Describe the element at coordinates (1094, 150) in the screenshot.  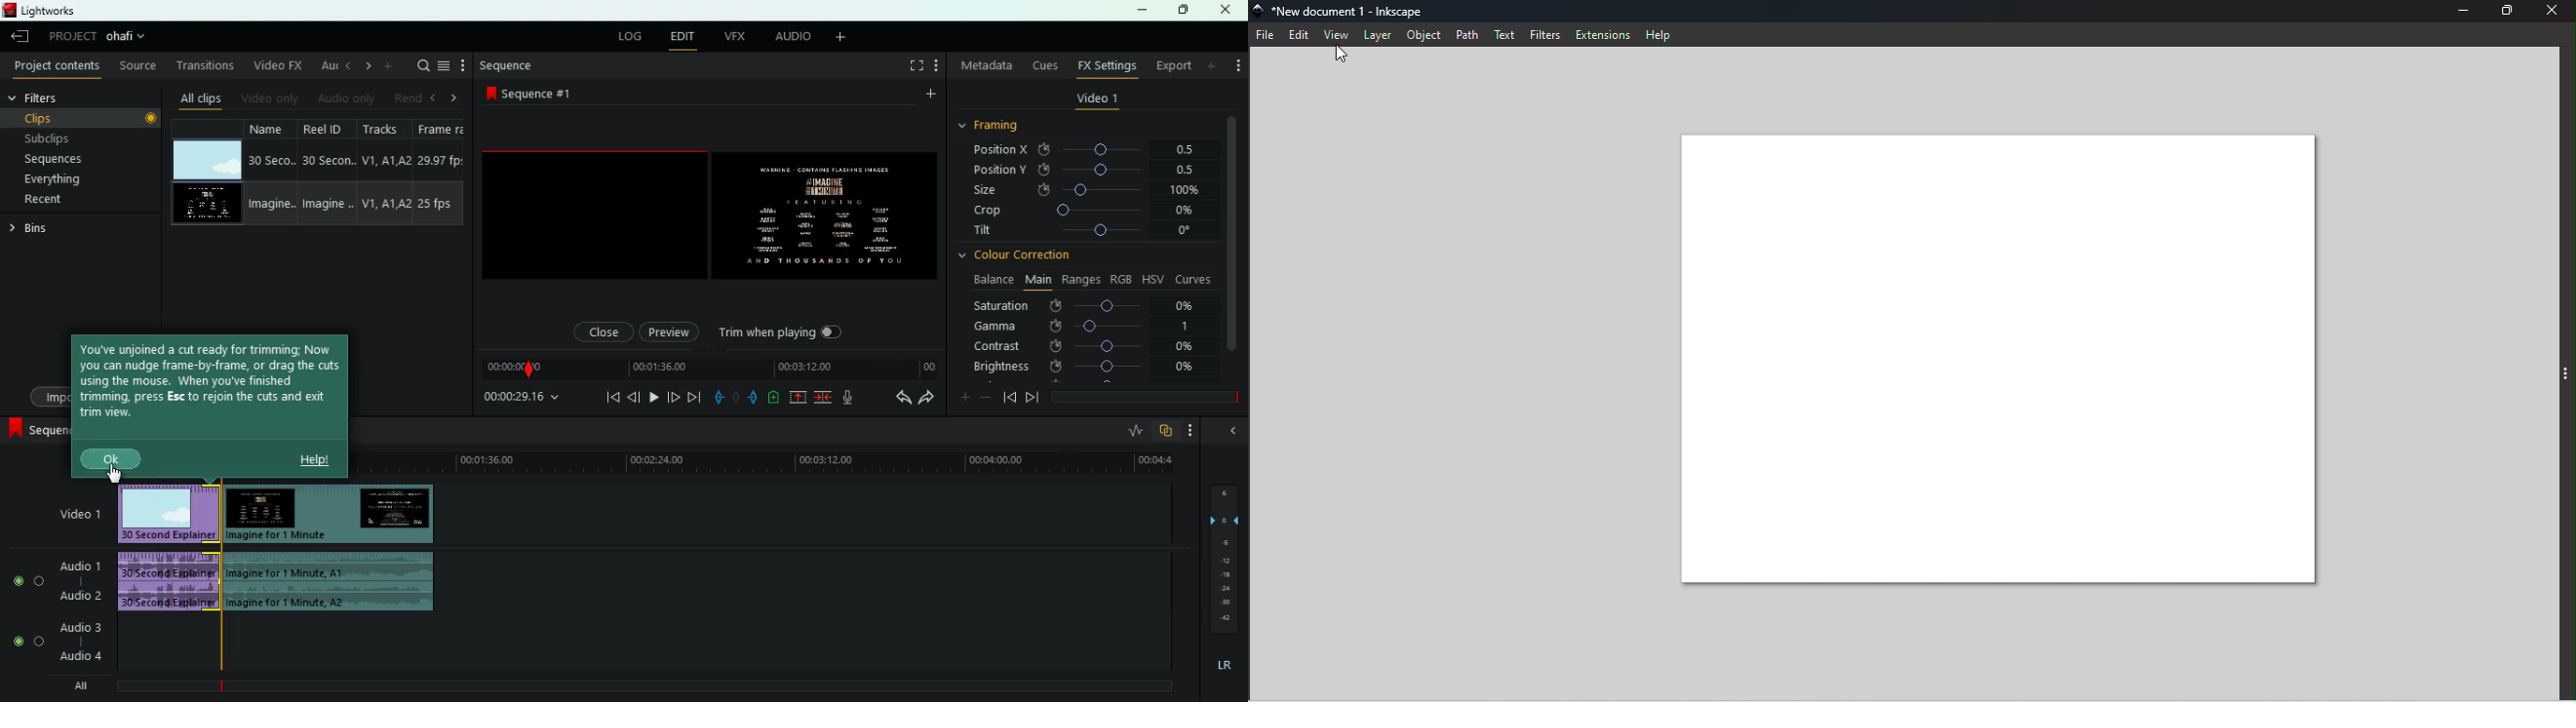
I see `position x` at that location.